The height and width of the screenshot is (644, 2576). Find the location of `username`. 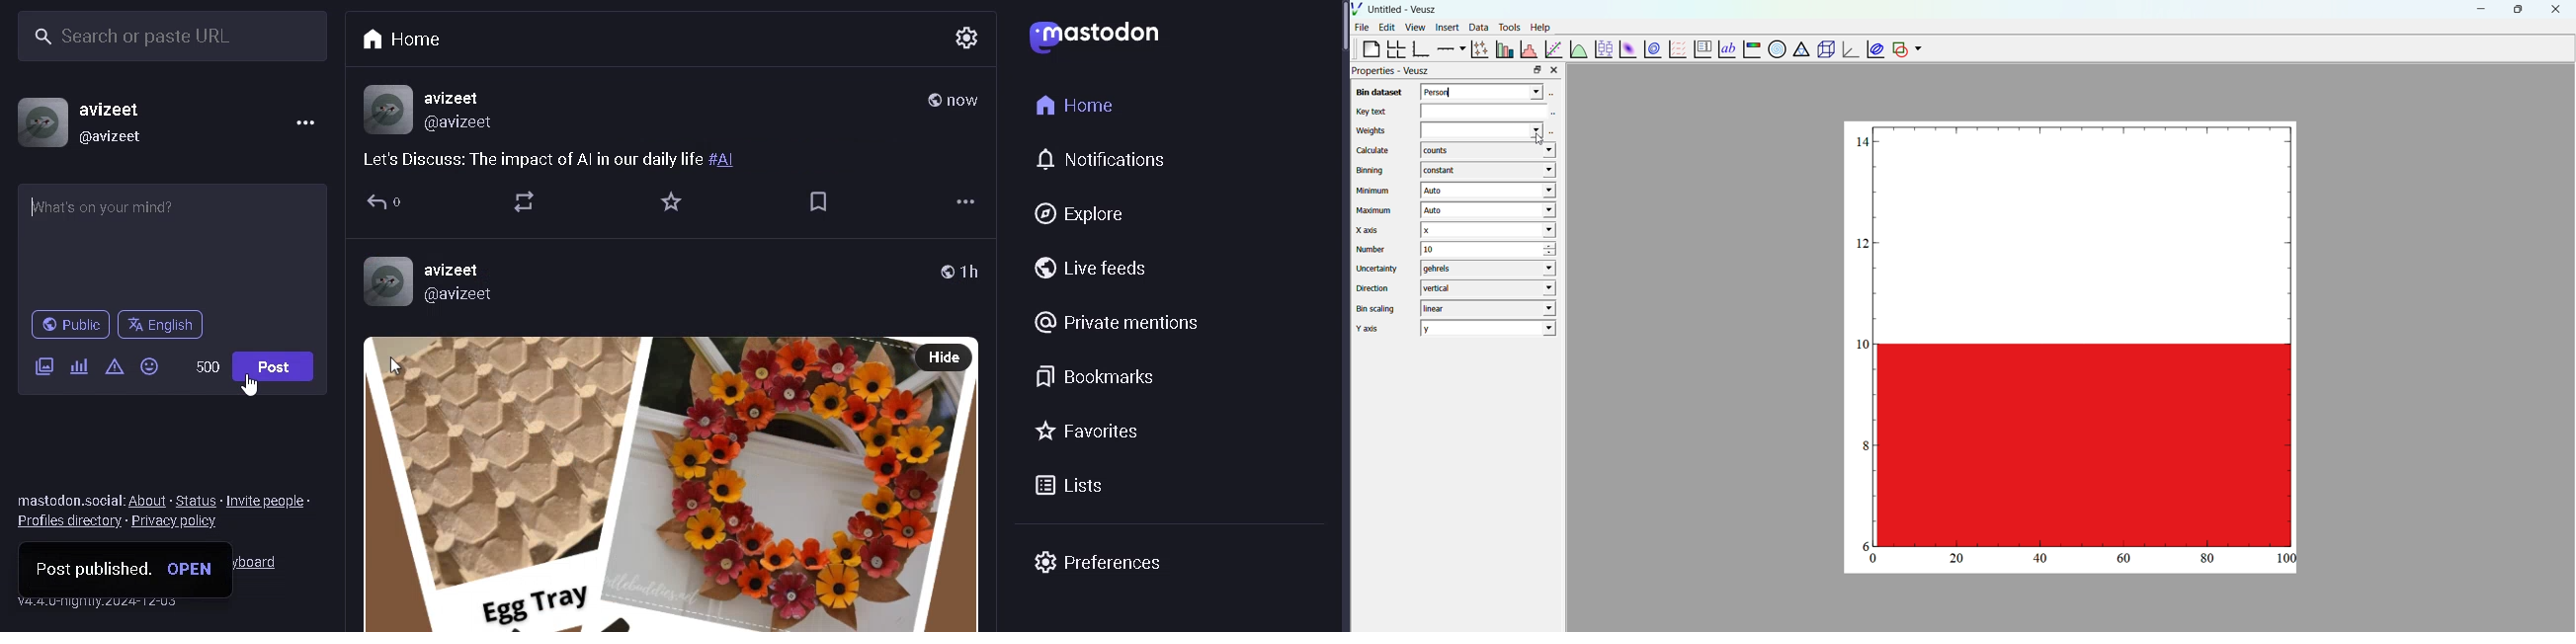

username is located at coordinates (473, 271).